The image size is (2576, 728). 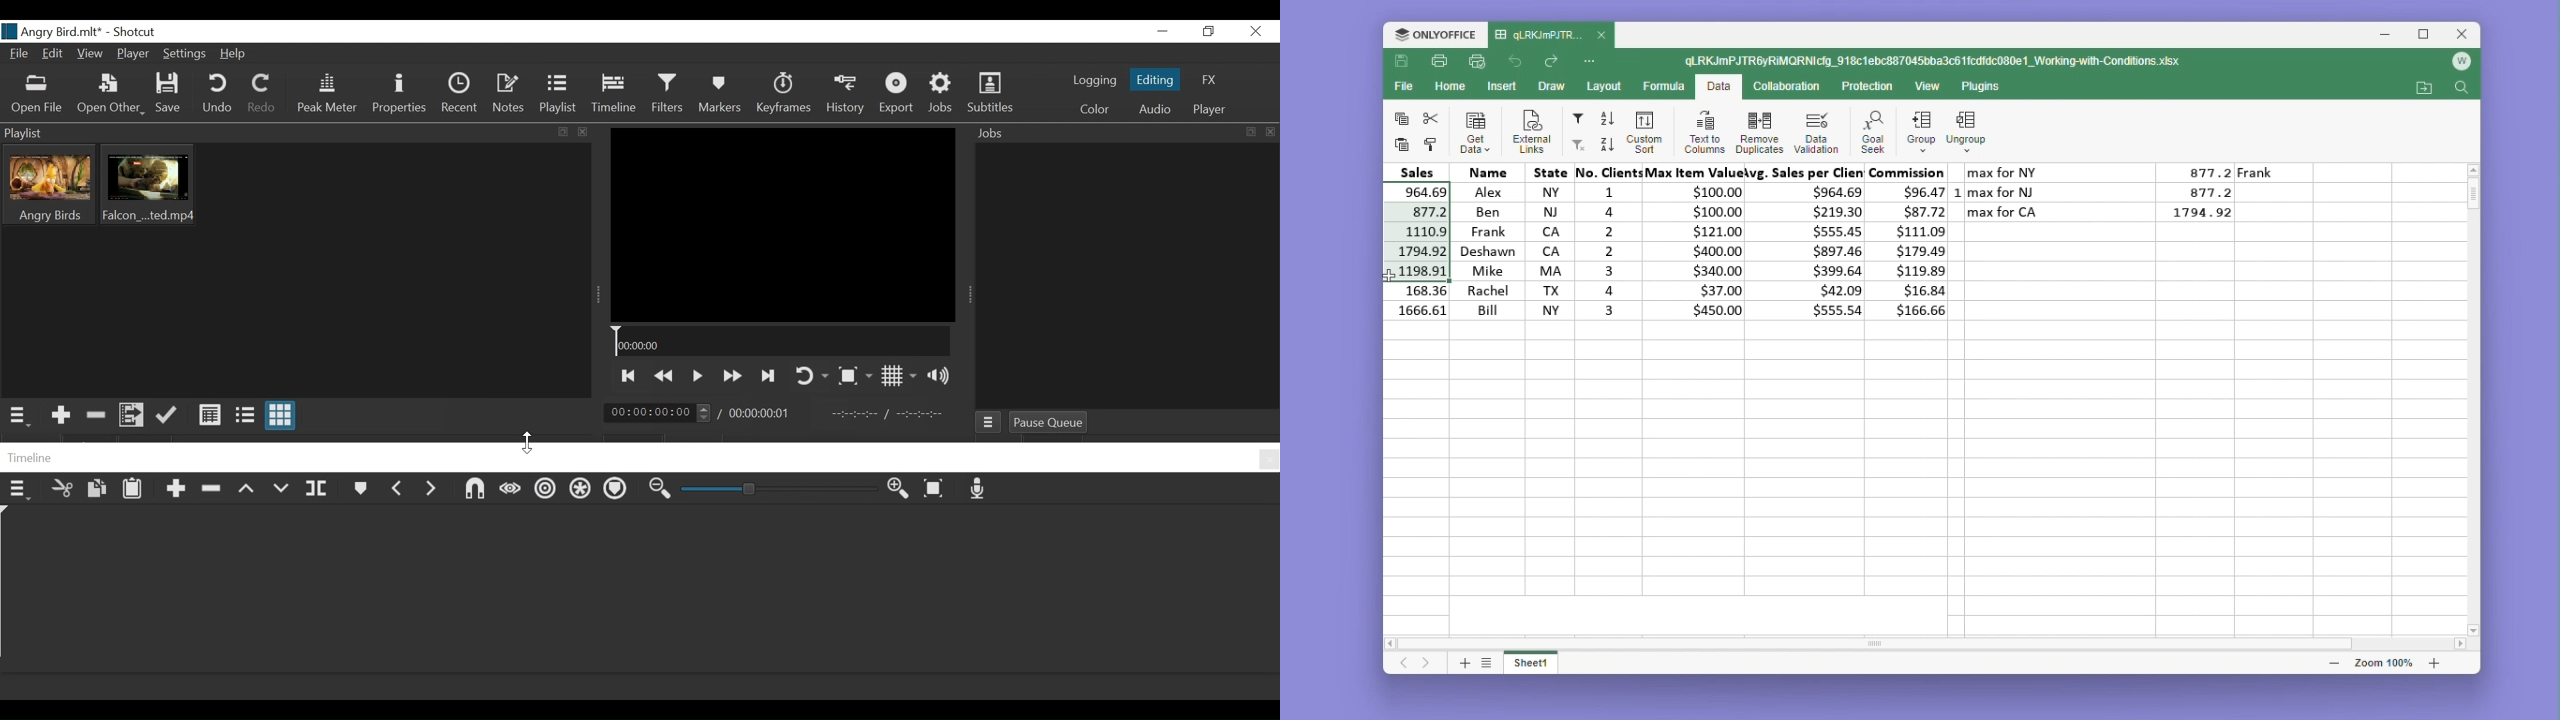 What do you see at coordinates (581, 491) in the screenshot?
I see `Ripple all tracks` at bounding box center [581, 491].